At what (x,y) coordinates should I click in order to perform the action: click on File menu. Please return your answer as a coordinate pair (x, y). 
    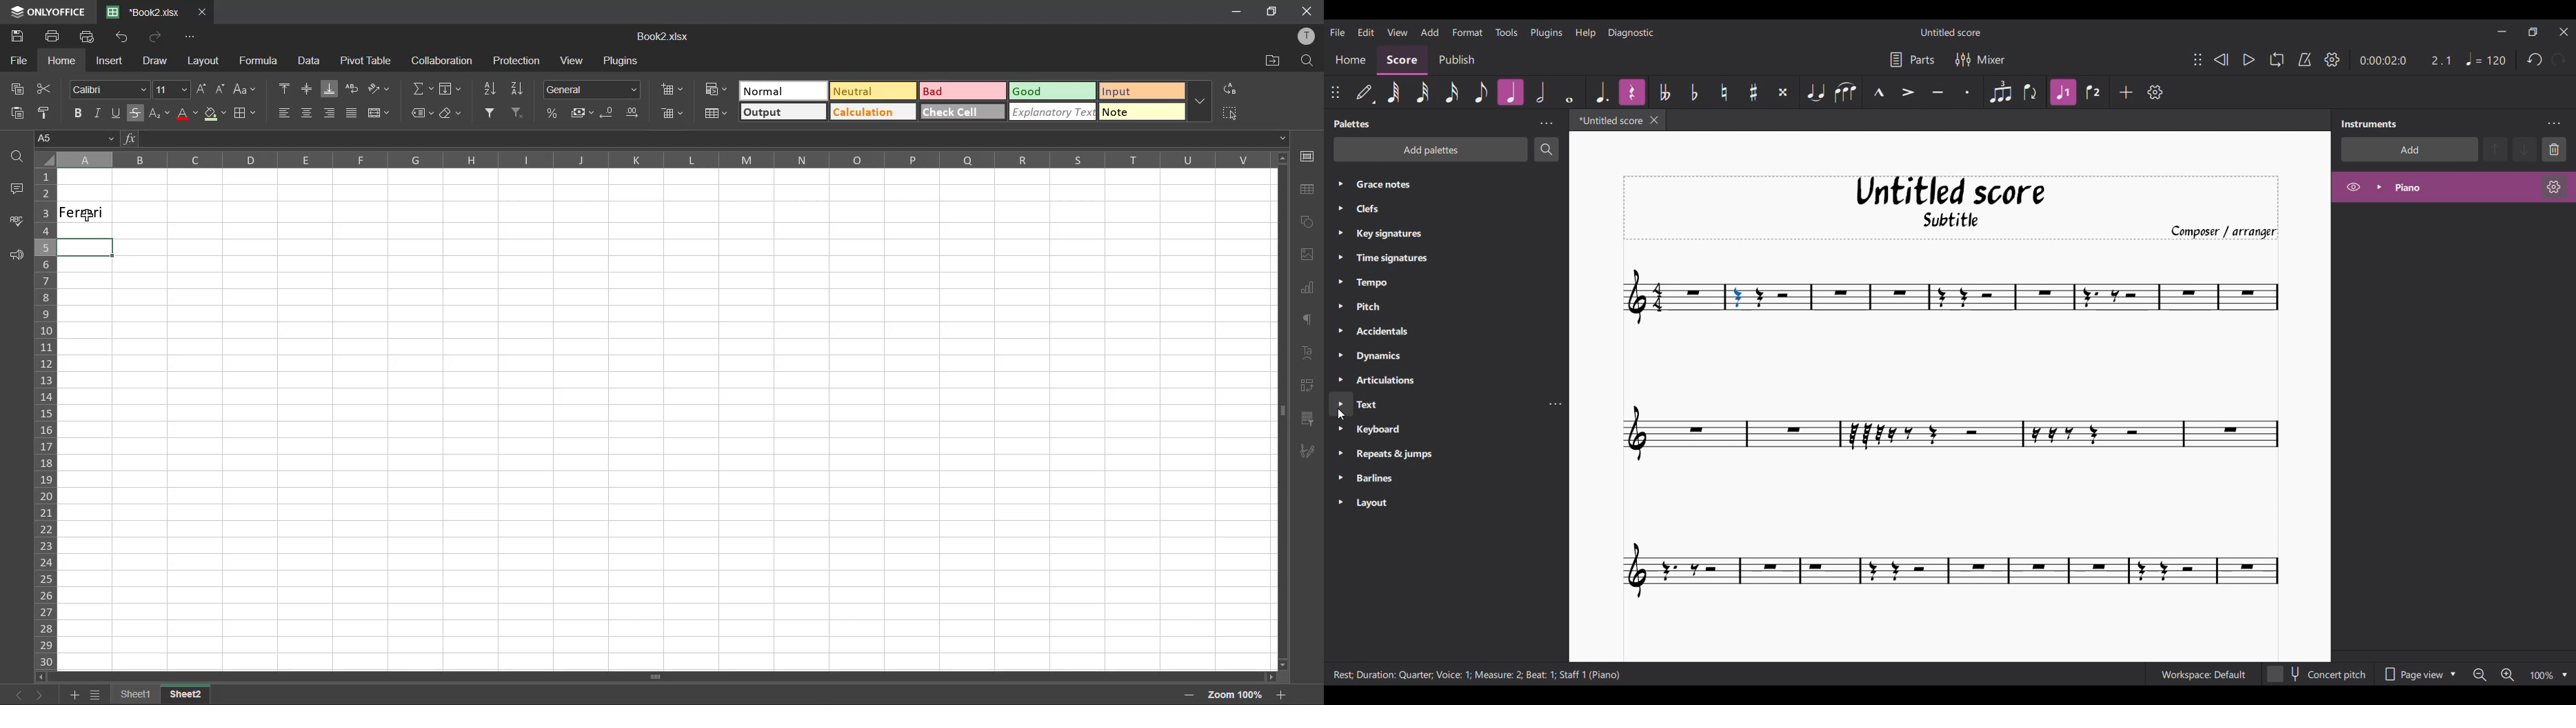
    Looking at the image, I should click on (1338, 32).